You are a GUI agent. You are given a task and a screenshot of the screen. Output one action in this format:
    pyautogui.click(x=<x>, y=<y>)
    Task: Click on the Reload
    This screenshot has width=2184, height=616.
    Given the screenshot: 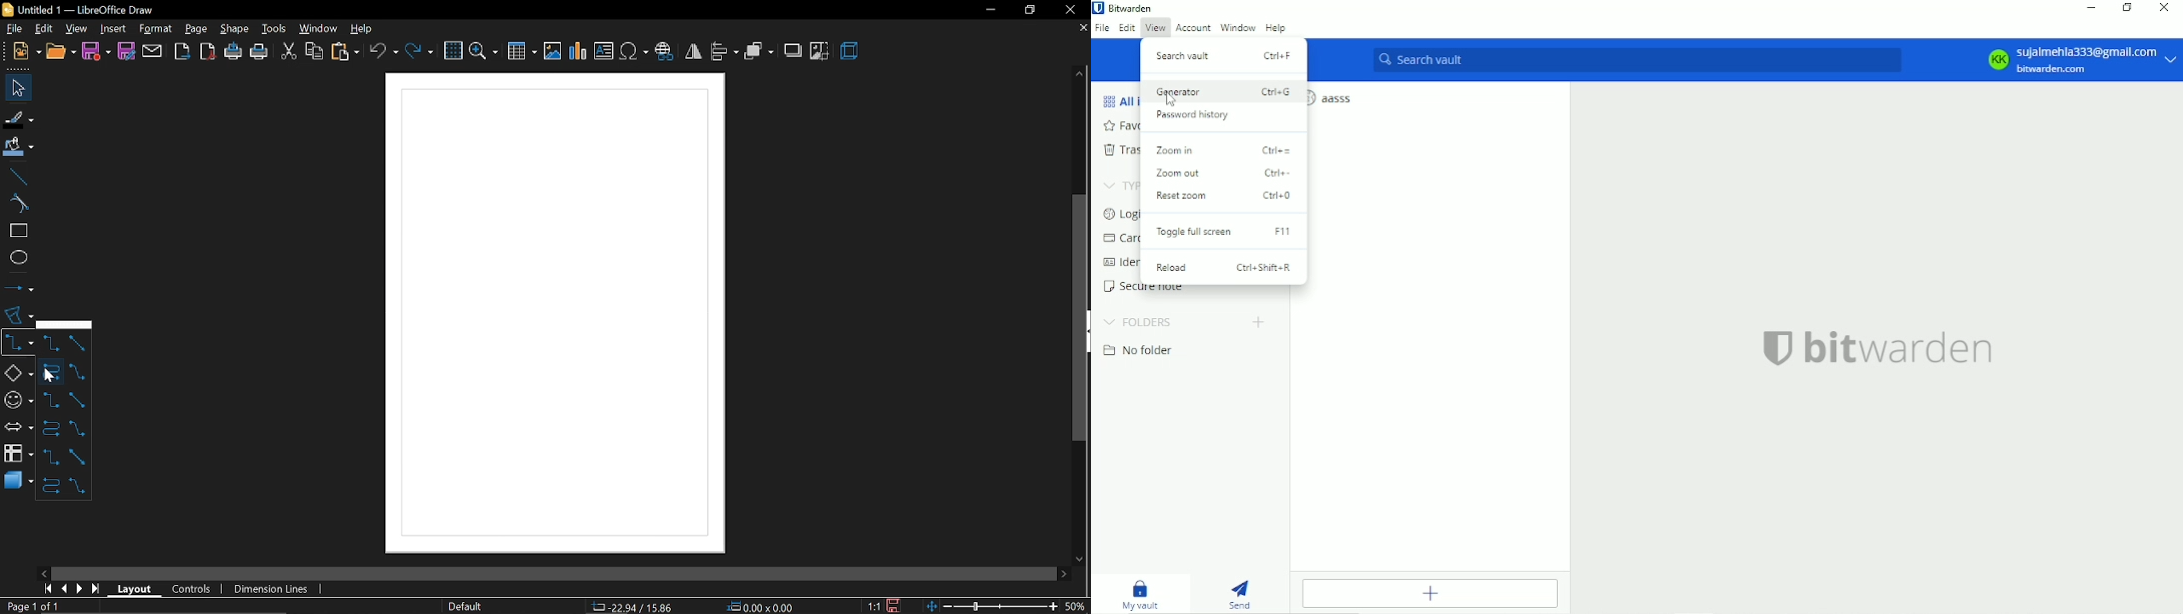 What is the action you would take?
    pyautogui.click(x=1225, y=267)
    